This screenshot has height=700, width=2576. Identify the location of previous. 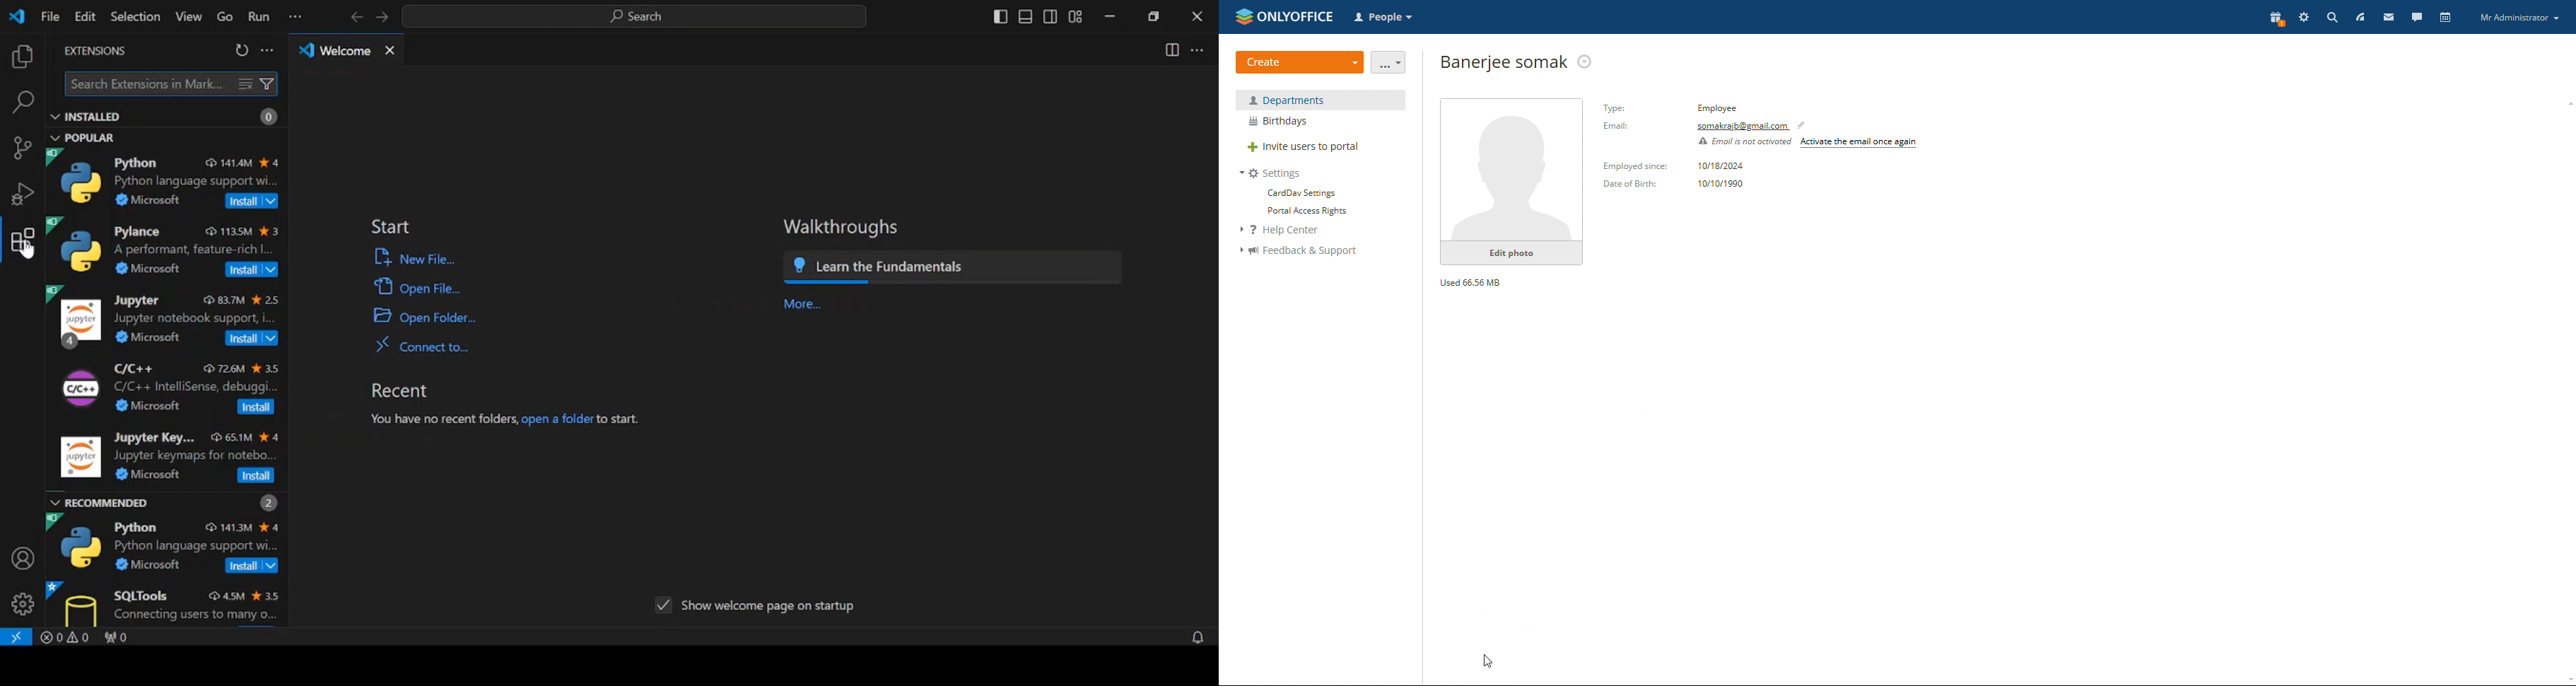
(356, 17).